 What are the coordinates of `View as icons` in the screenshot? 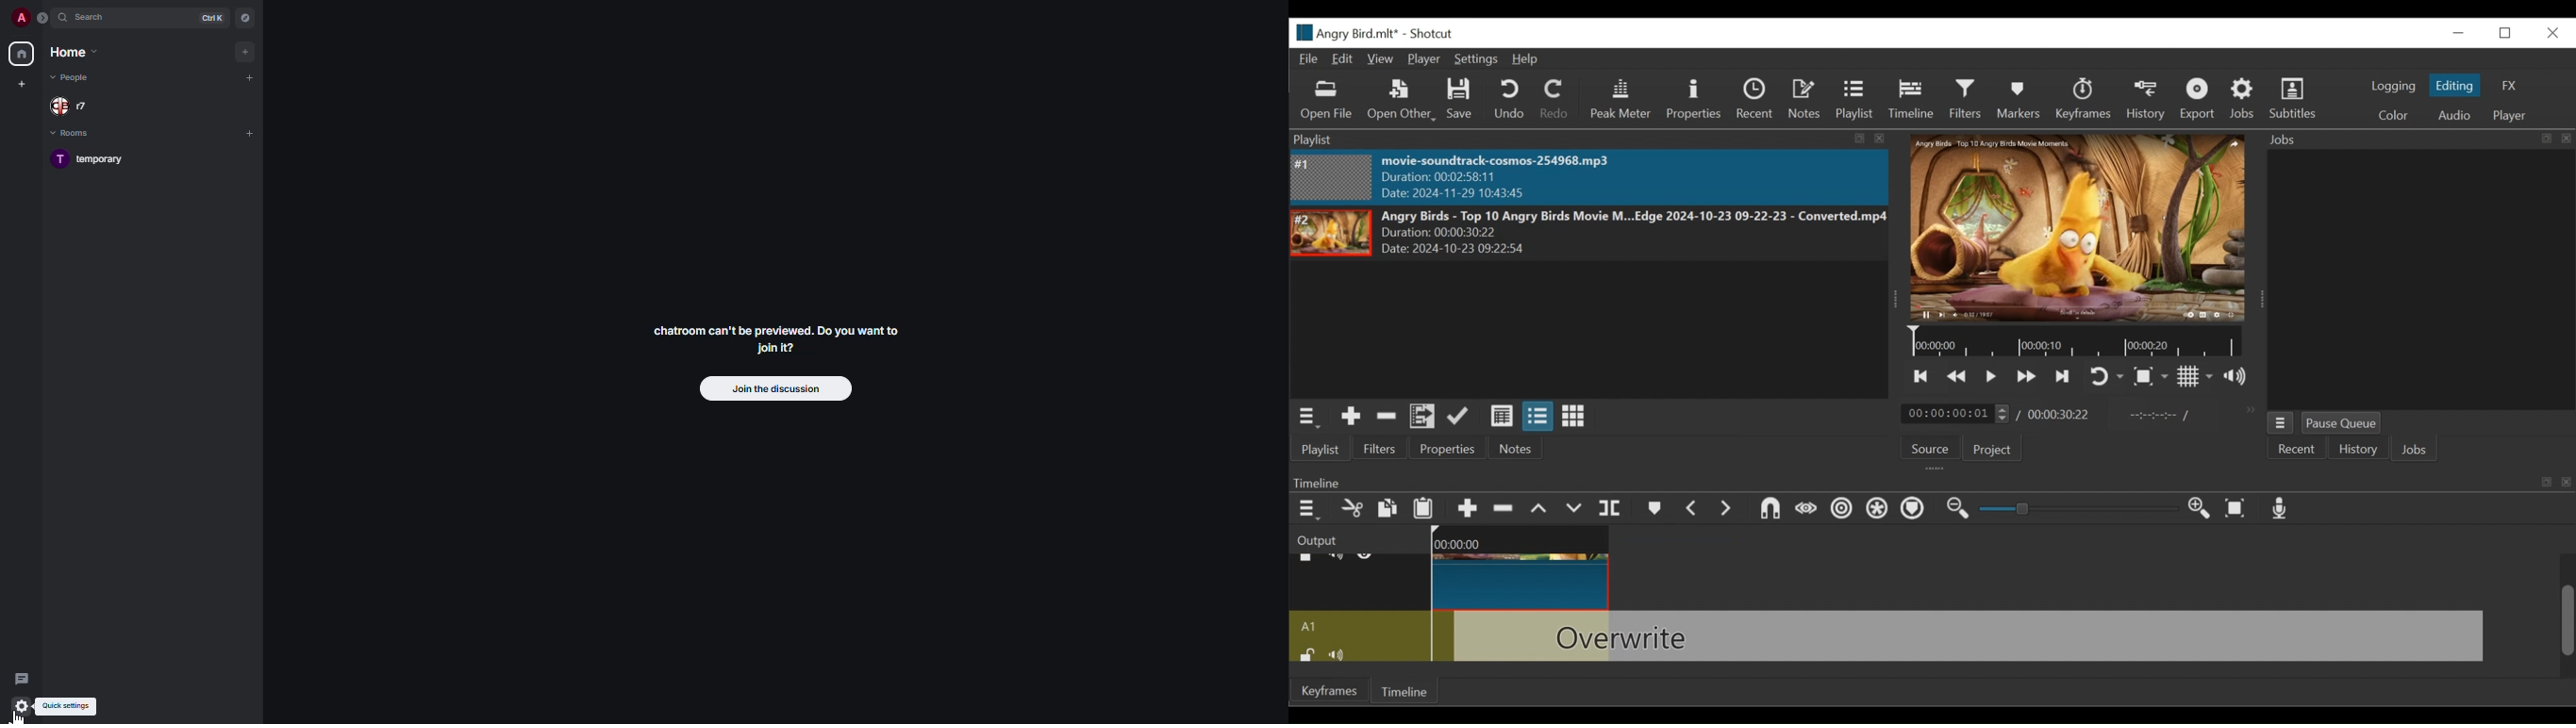 It's located at (1573, 416).